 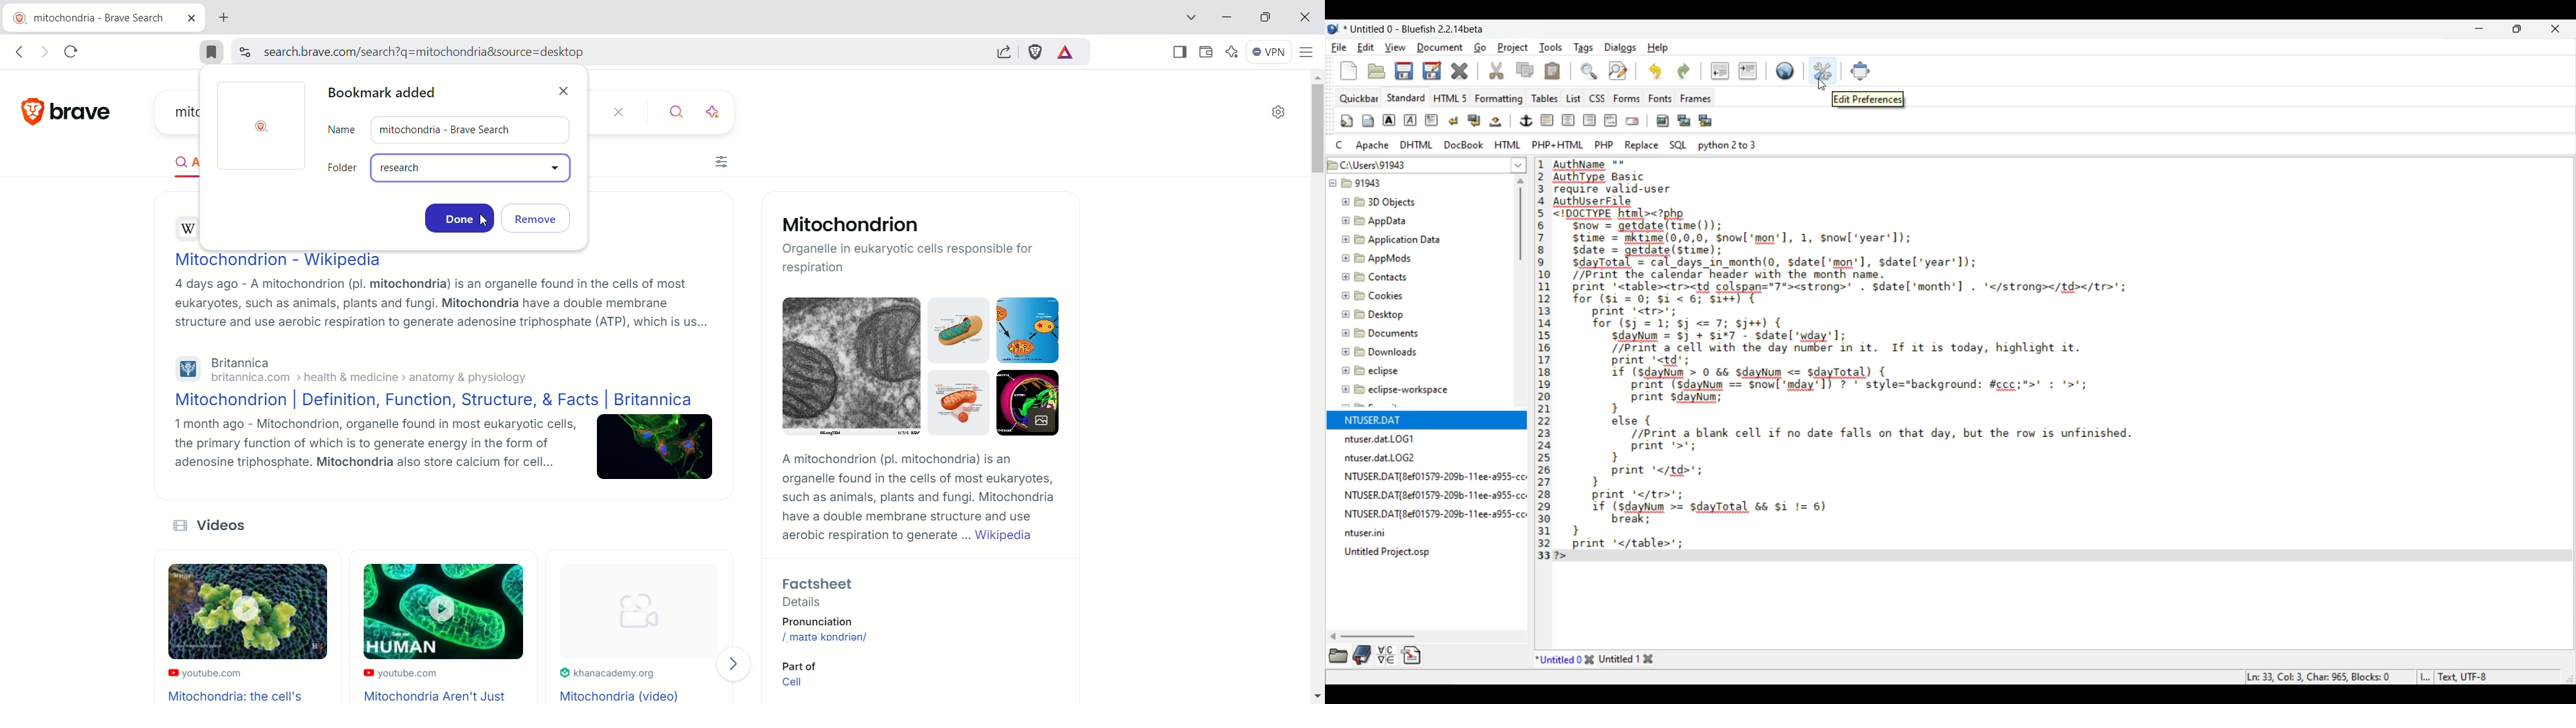 I want to click on Paste, so click(x=1552, y=70).